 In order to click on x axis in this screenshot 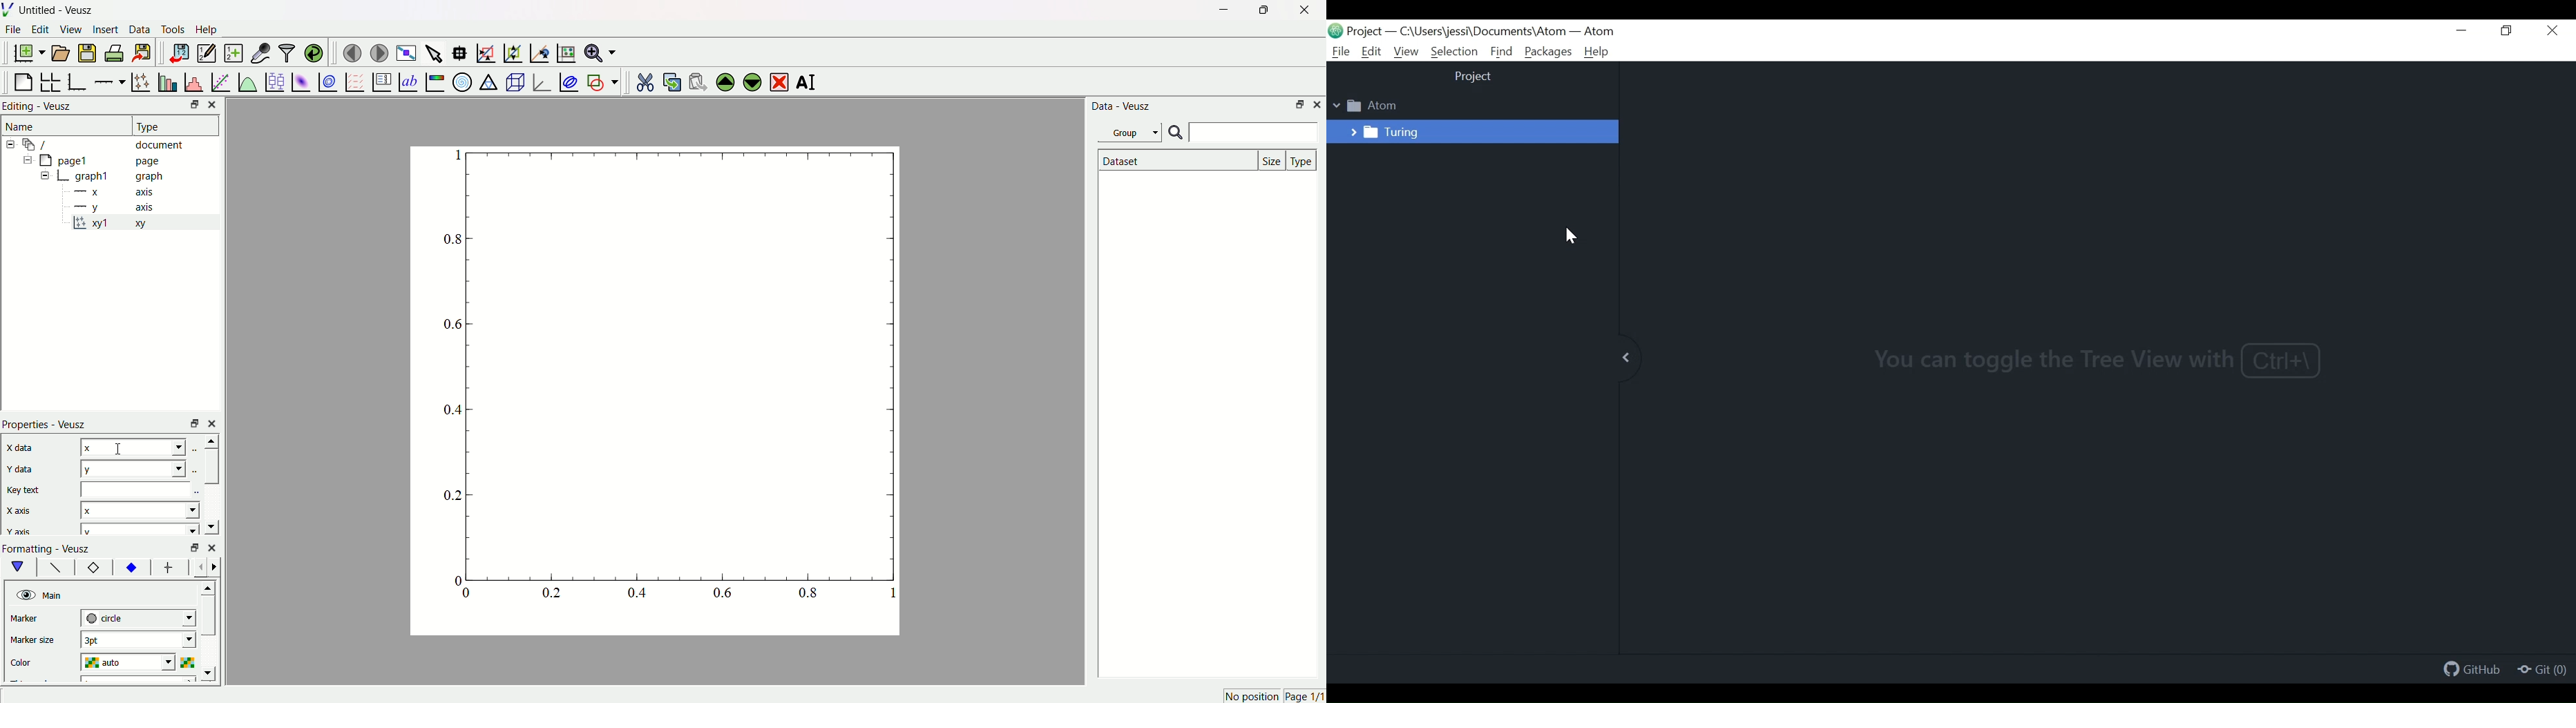, I will do `click(117, 193)`.